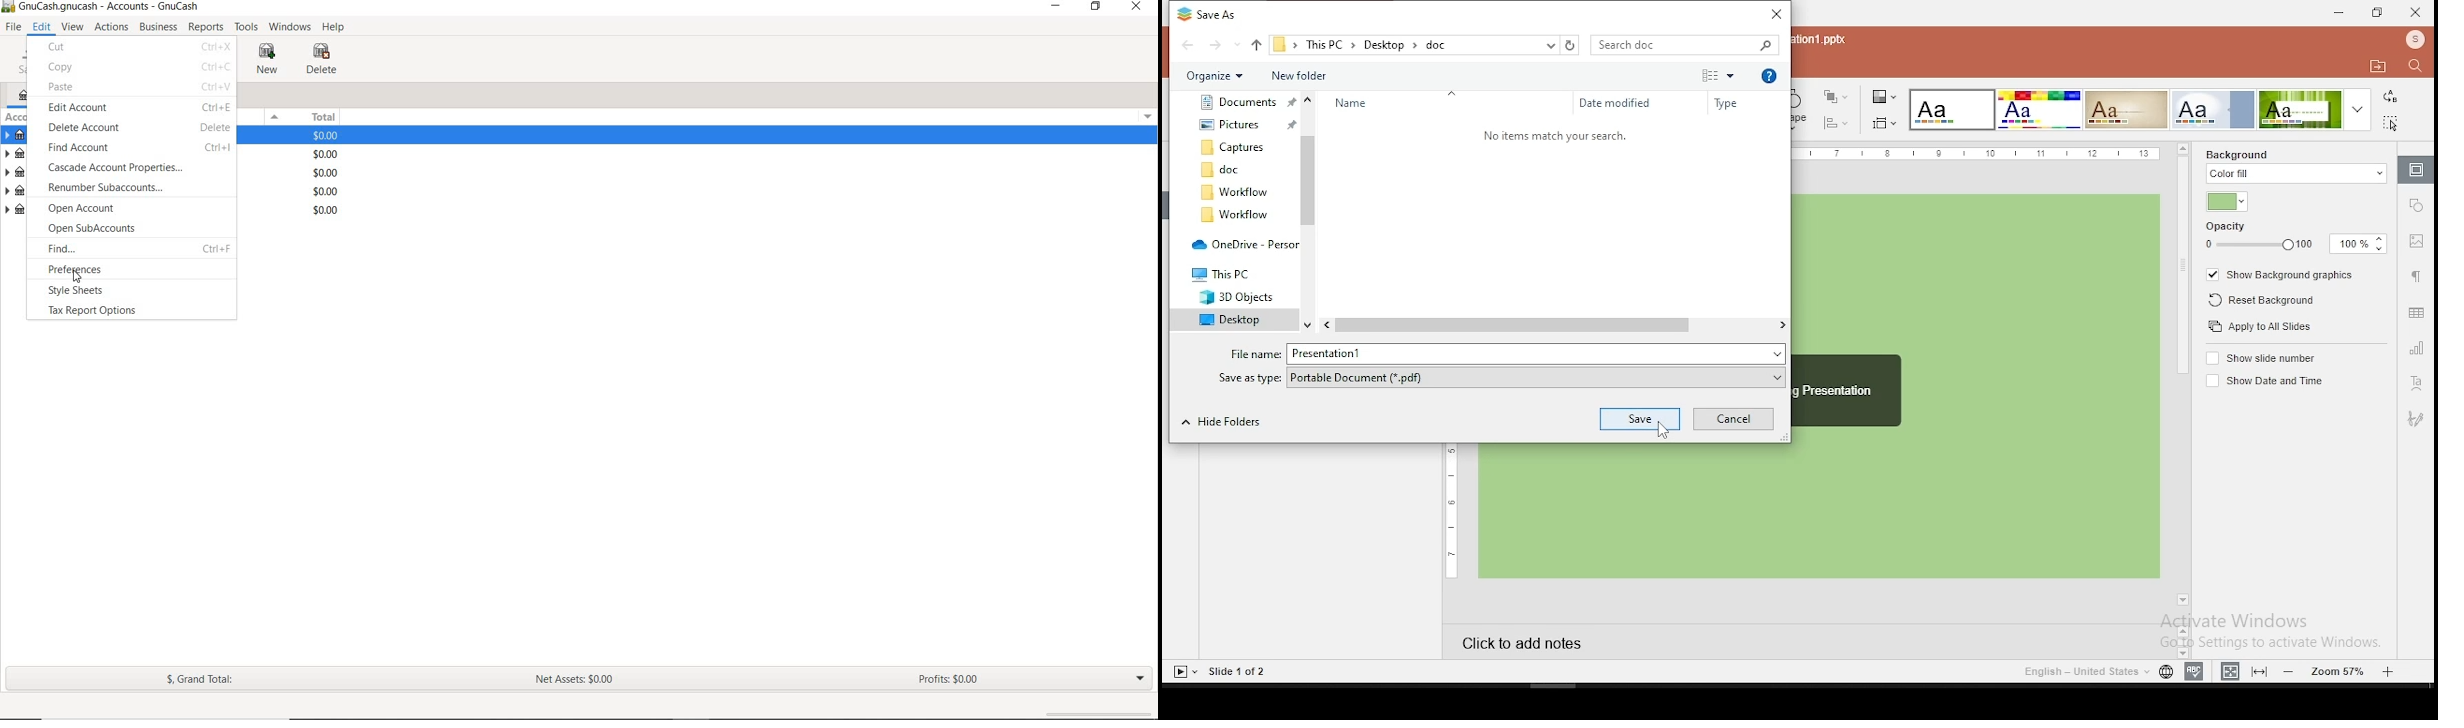 The height and width of the screenshot is (728, 2464). I want to click on arrange objects, so click(1836, 96).